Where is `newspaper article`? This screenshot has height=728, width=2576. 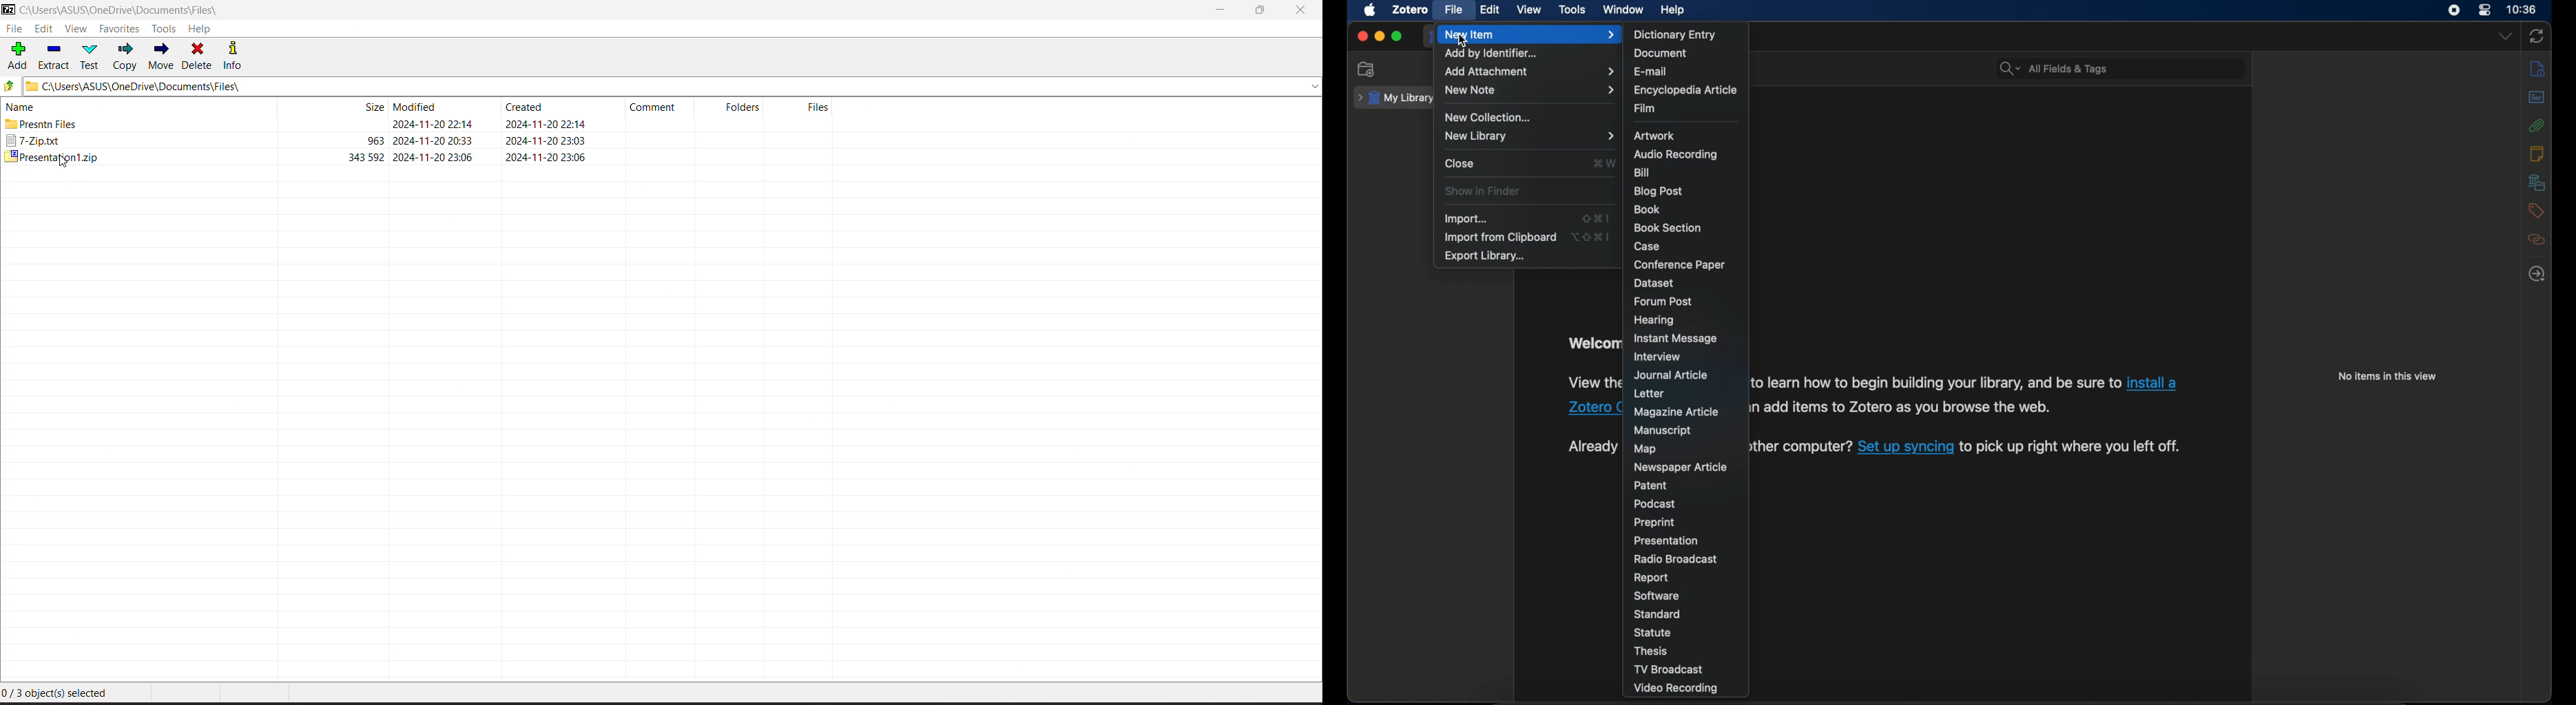 newspaper article is located at coordinates (1680, 467).